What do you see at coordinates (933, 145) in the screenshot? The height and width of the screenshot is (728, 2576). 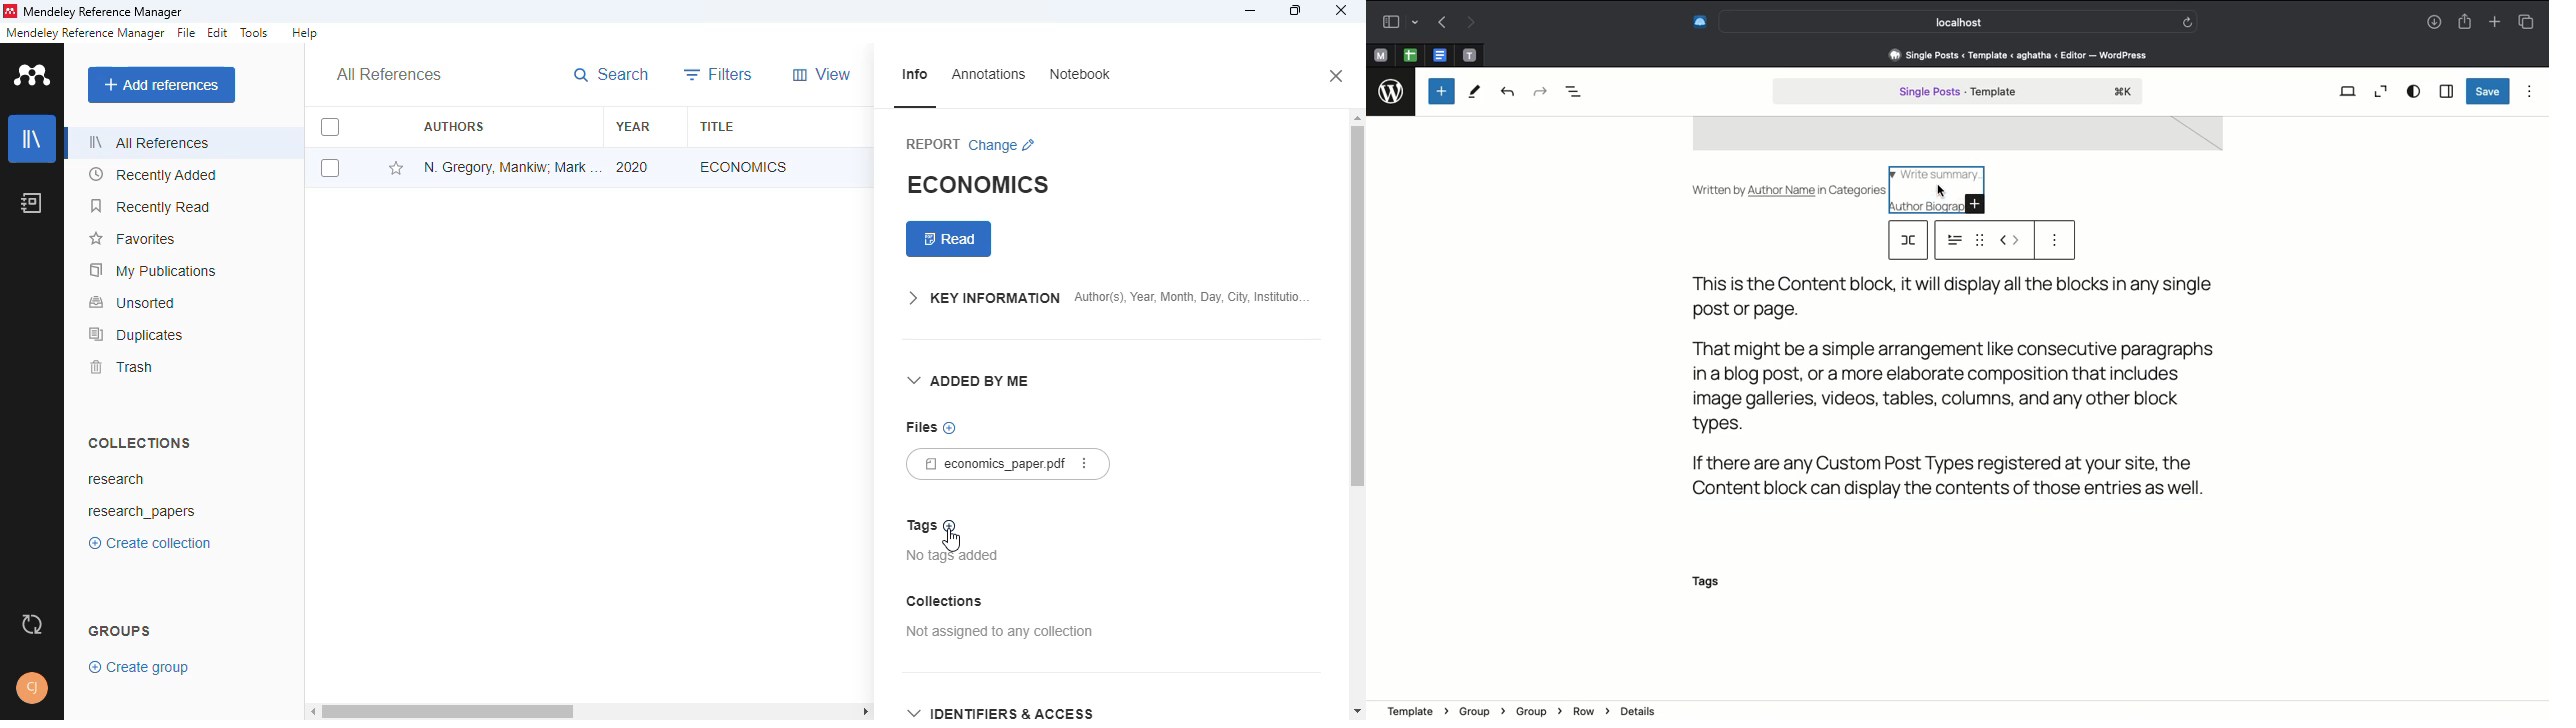 I see `report` at bounding box center [933, 145].